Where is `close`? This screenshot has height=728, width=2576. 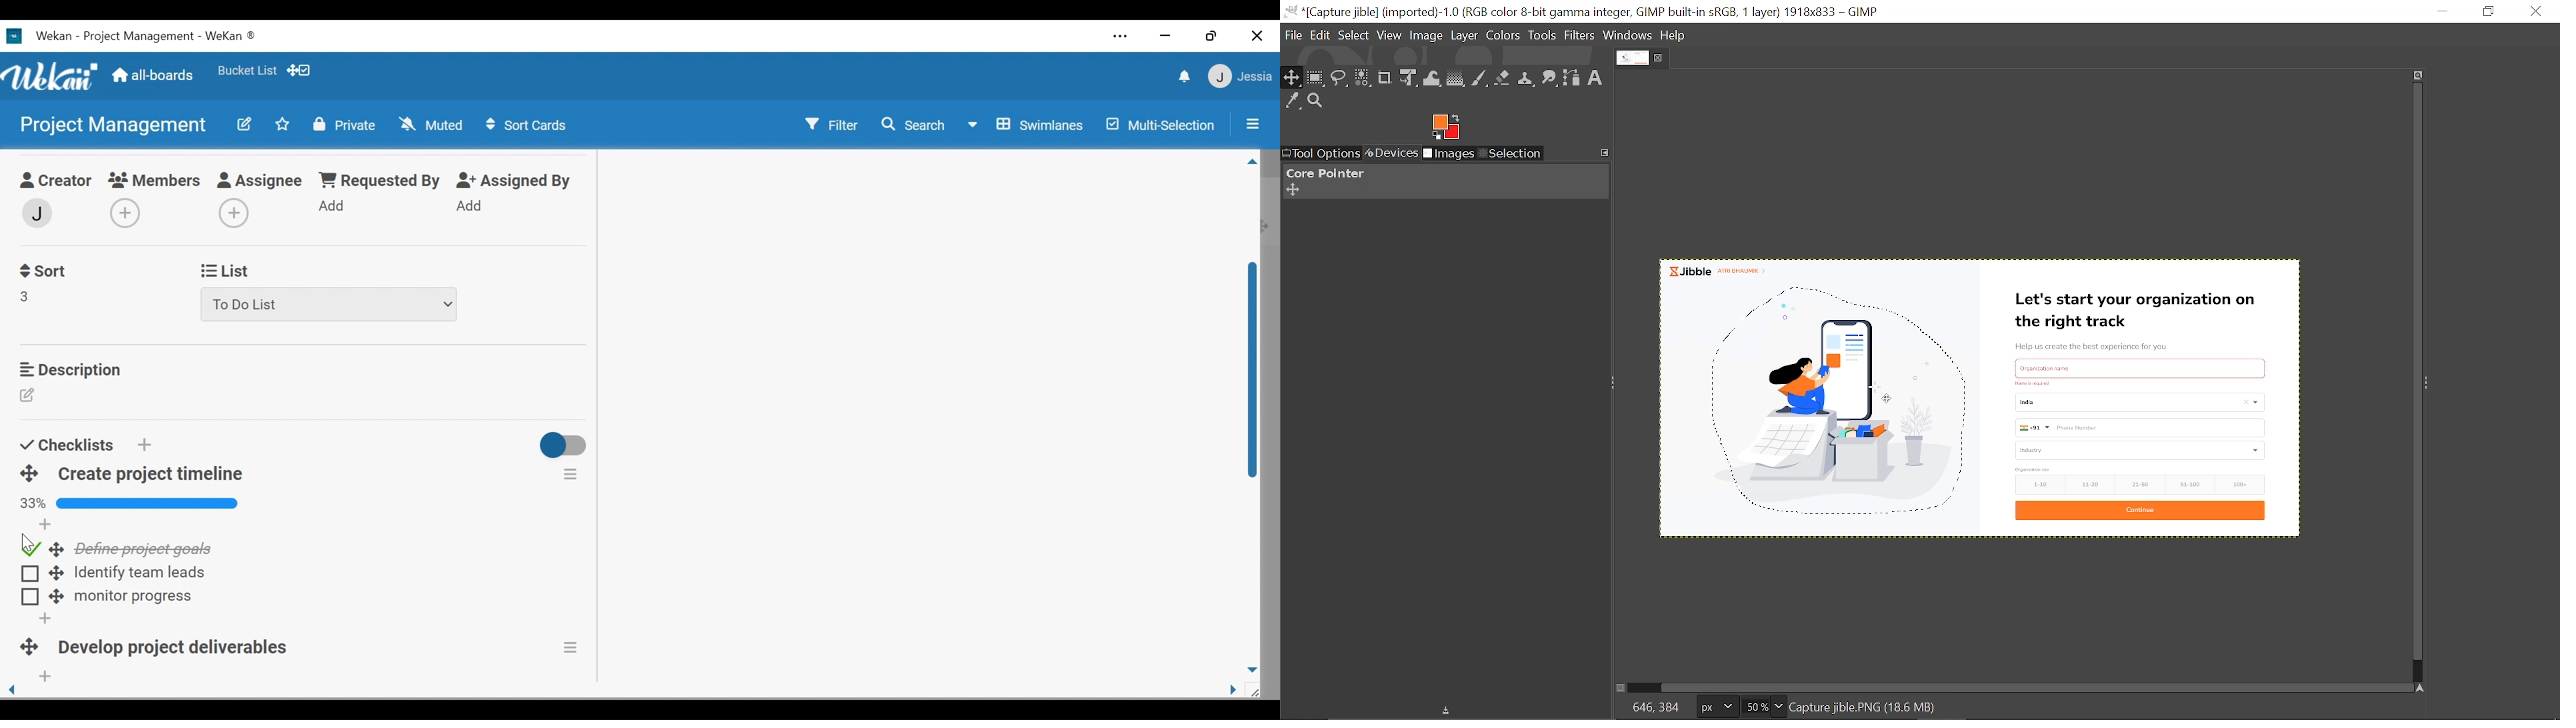 close is located at coordinates (1257, 36).